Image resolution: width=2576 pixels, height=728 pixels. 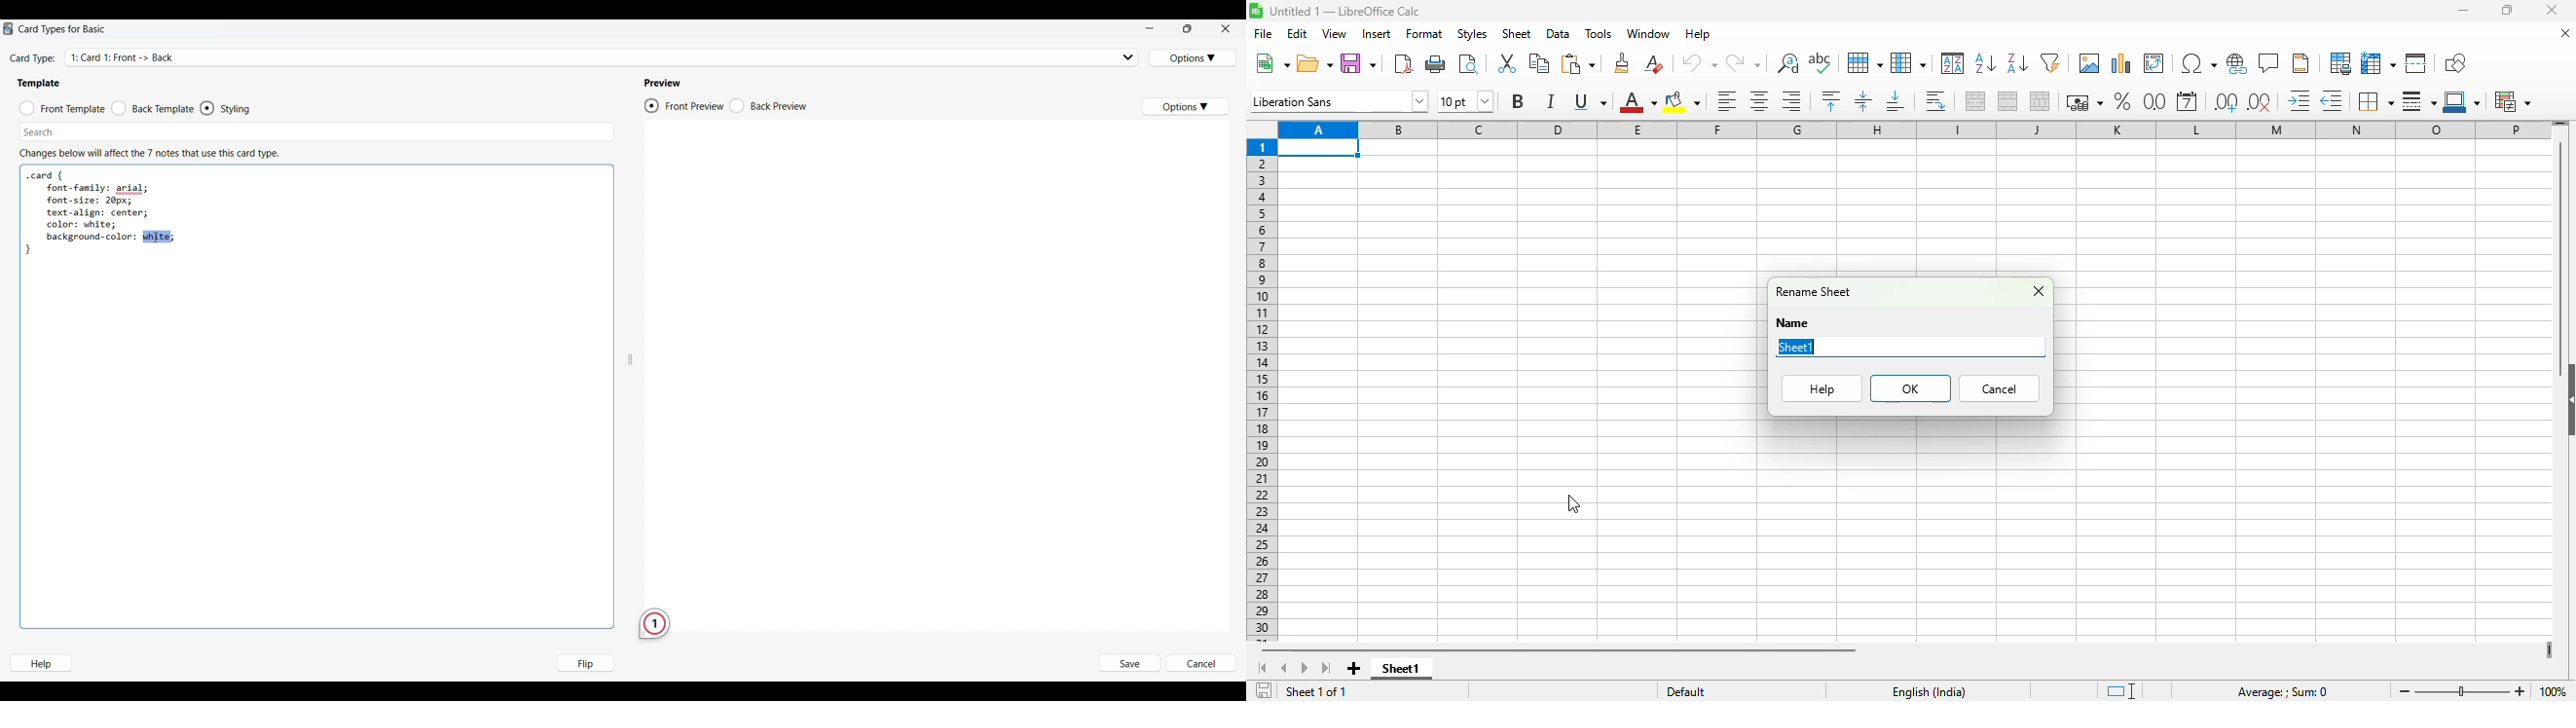 What do you see at coordinates (1953, 63) in the screenshot?
I see `sort` at bounding box center [1953, 63].